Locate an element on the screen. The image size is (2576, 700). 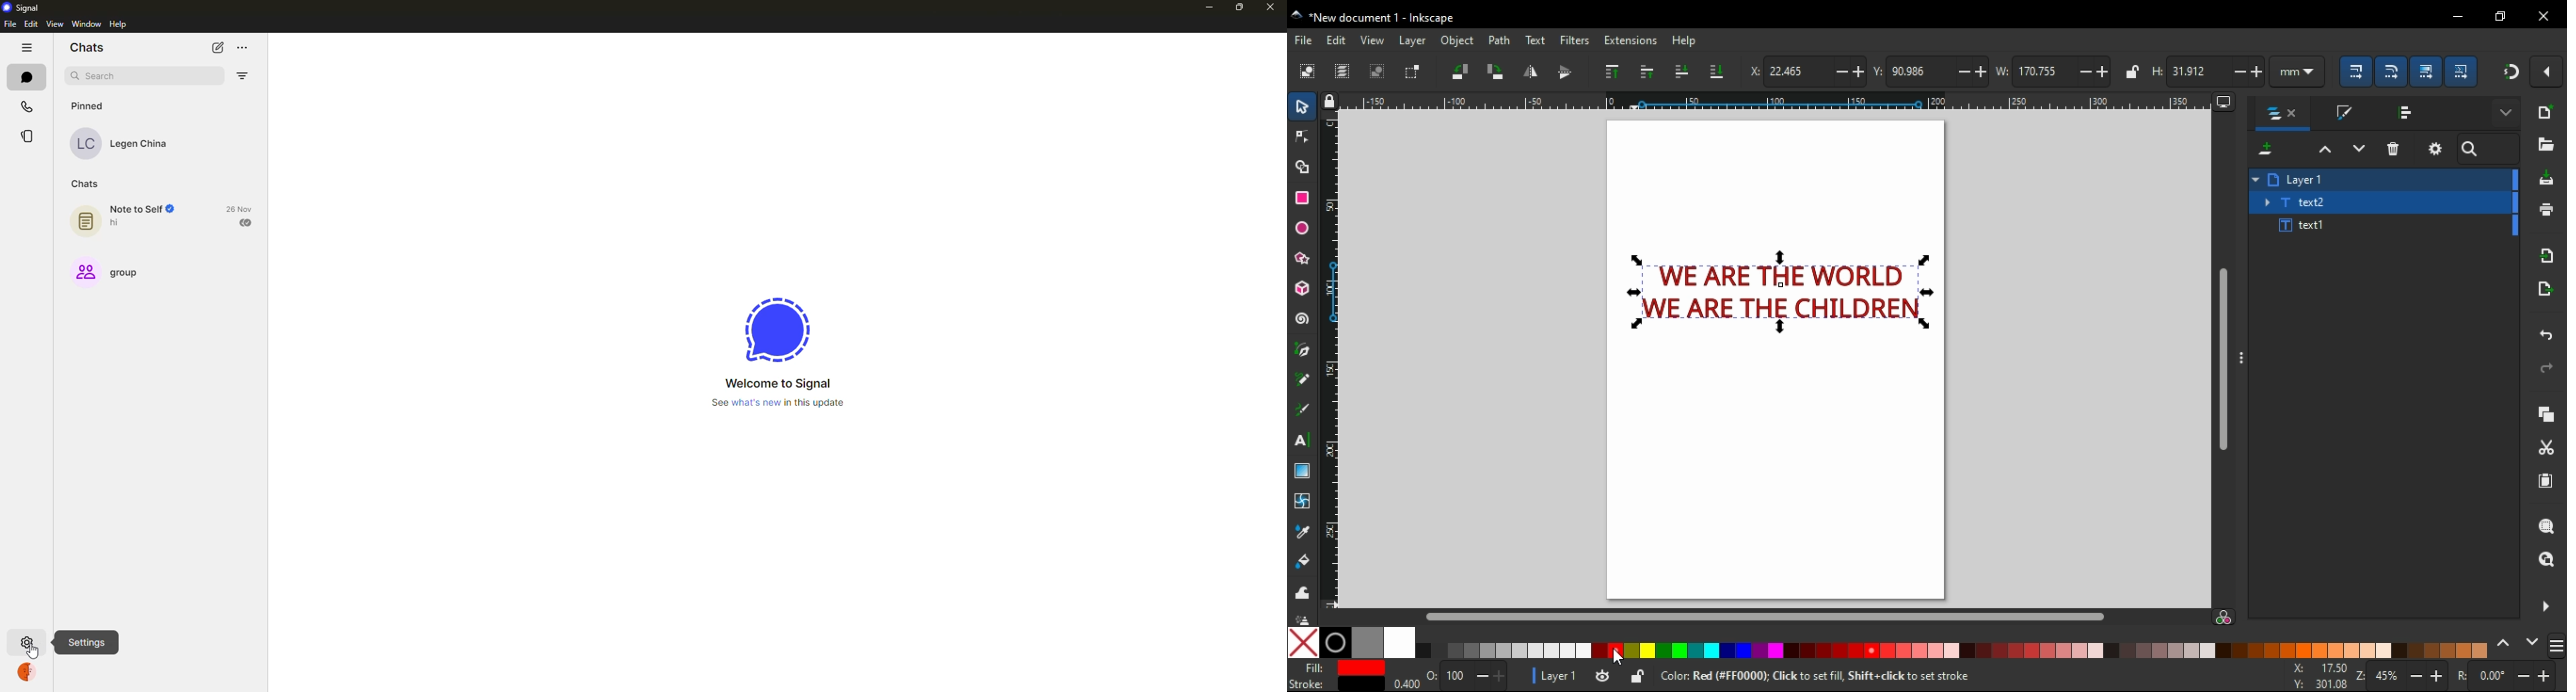
See what's new in this update is located at coordinates (777, 405).